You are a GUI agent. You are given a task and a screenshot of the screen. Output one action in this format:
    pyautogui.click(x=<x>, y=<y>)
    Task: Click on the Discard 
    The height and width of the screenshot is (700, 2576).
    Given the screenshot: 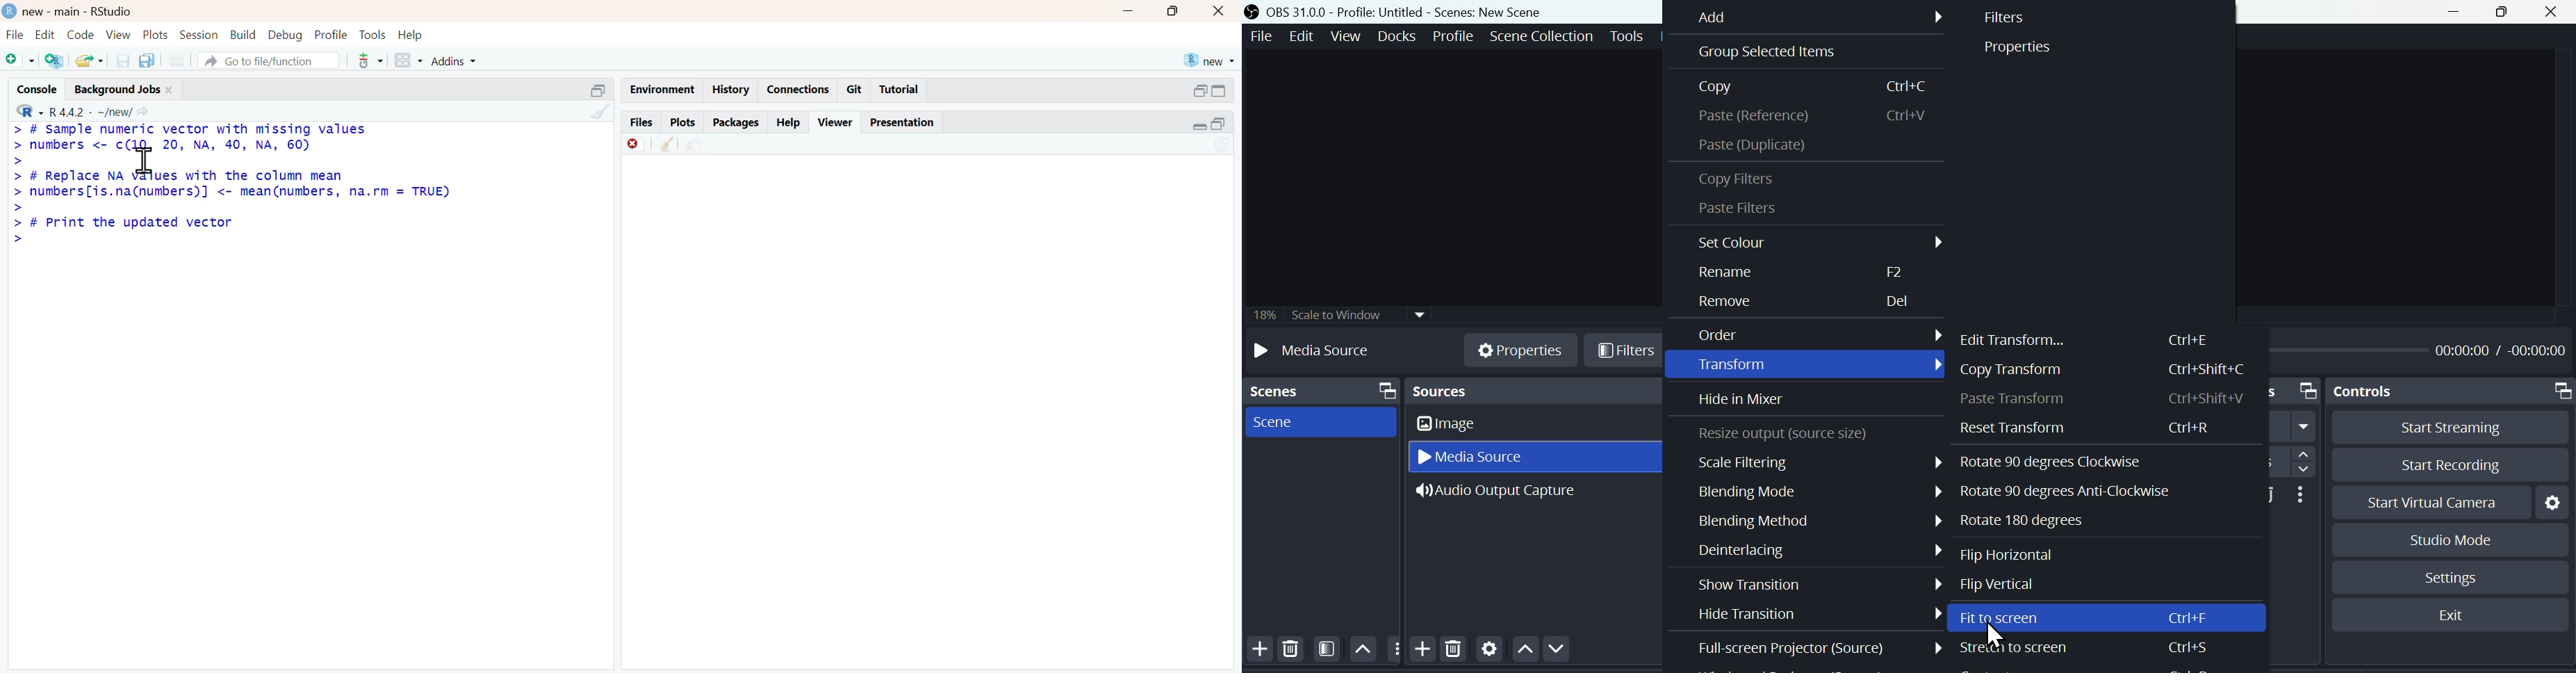 What is the action you would take?
    pyautogui.click(x=636, y=145)
    